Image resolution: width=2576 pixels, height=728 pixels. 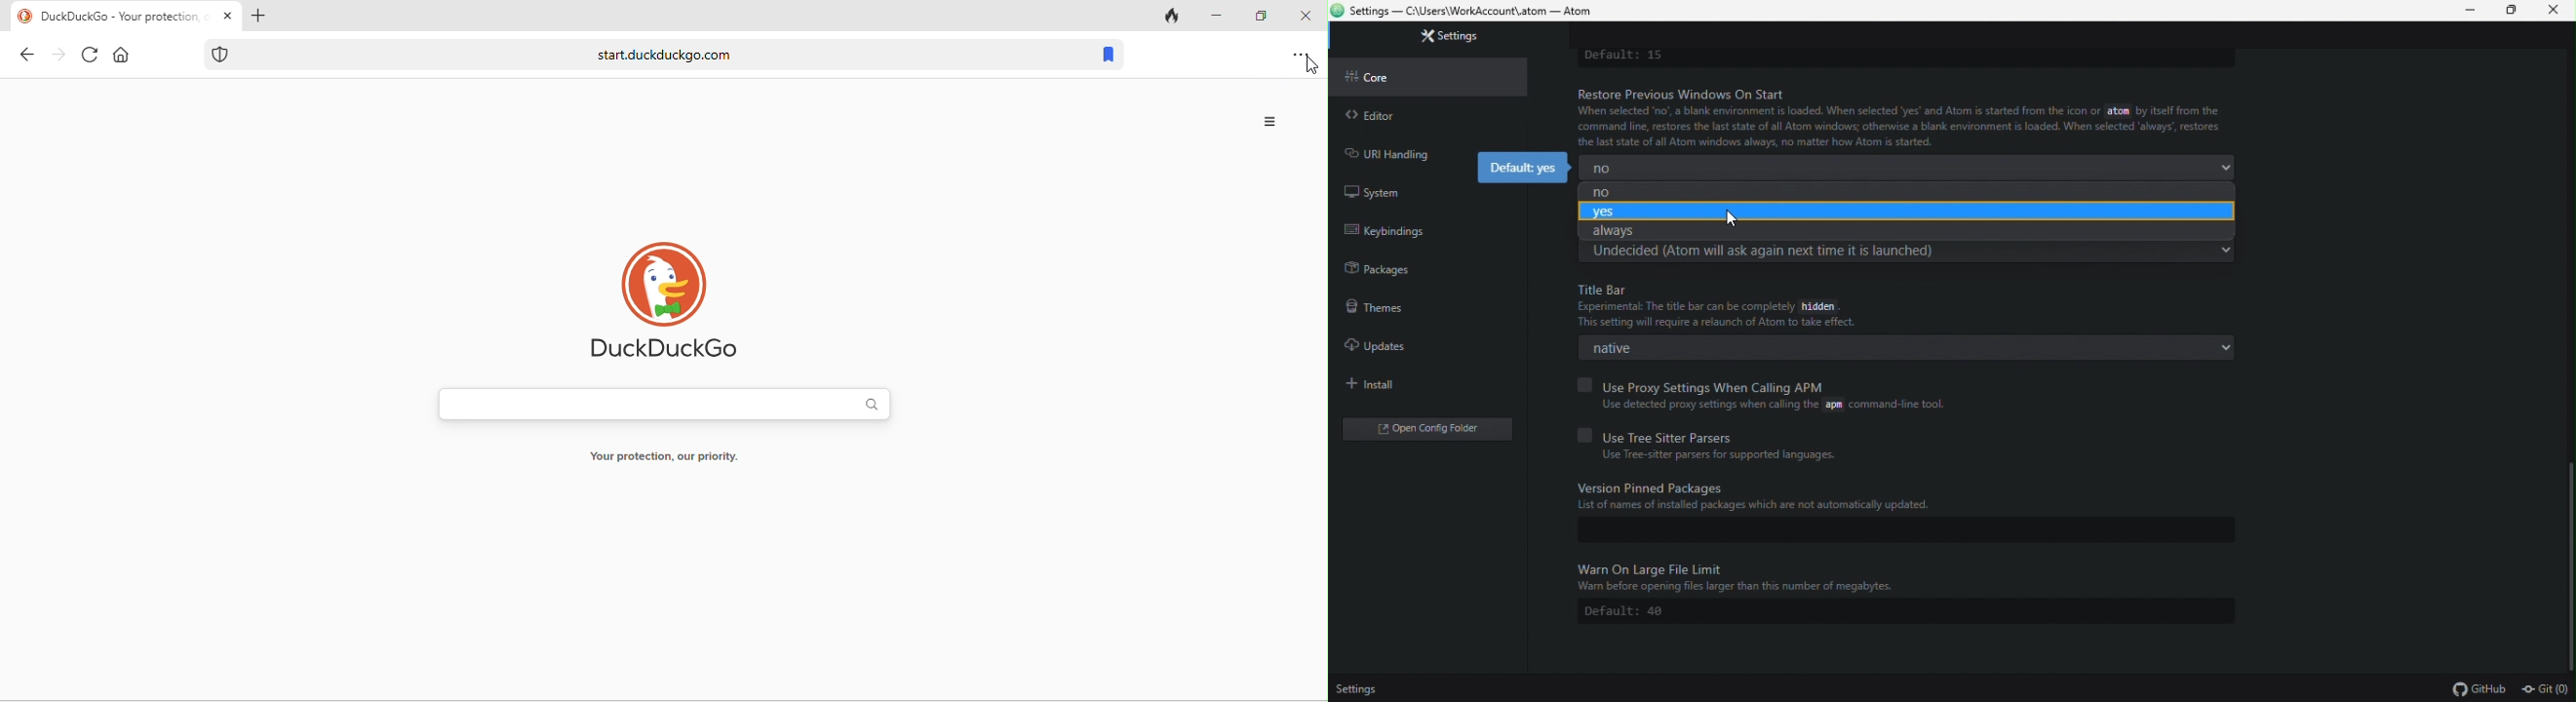 I want to click on cursor, so click(x=1311, y=67).